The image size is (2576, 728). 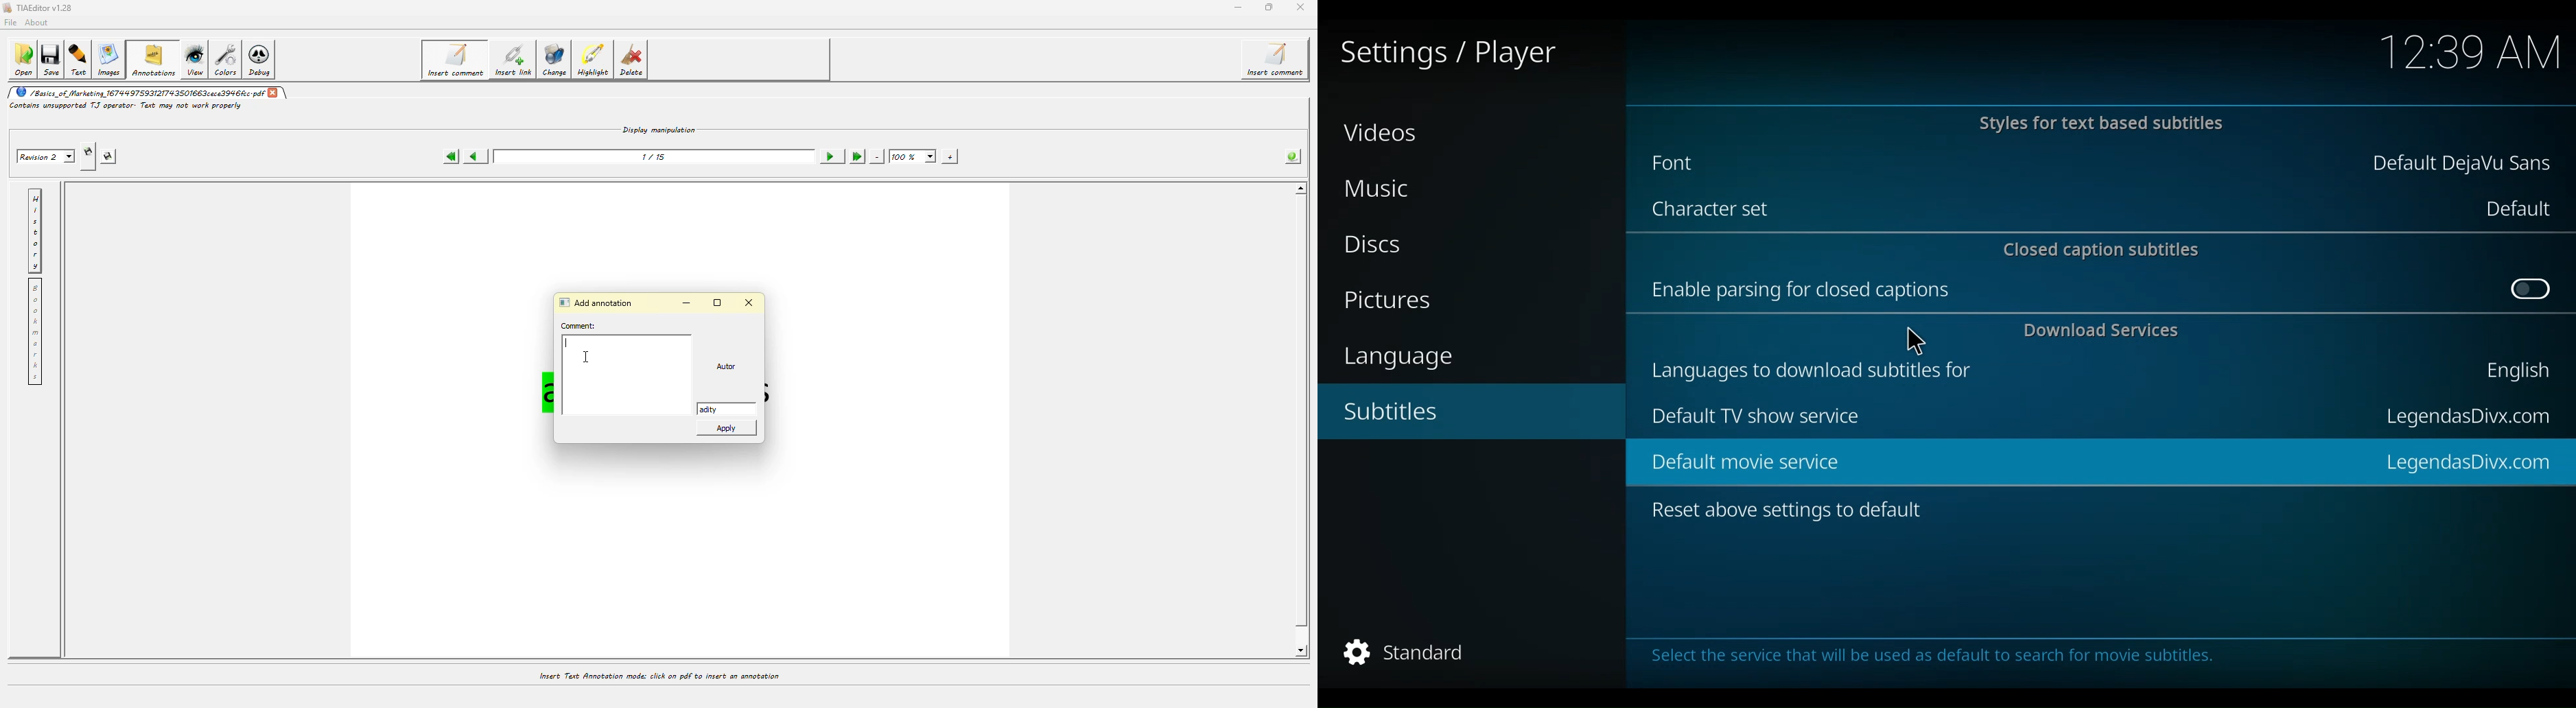 I want to click on Toggle on/off, so click(x=2531, y=290).